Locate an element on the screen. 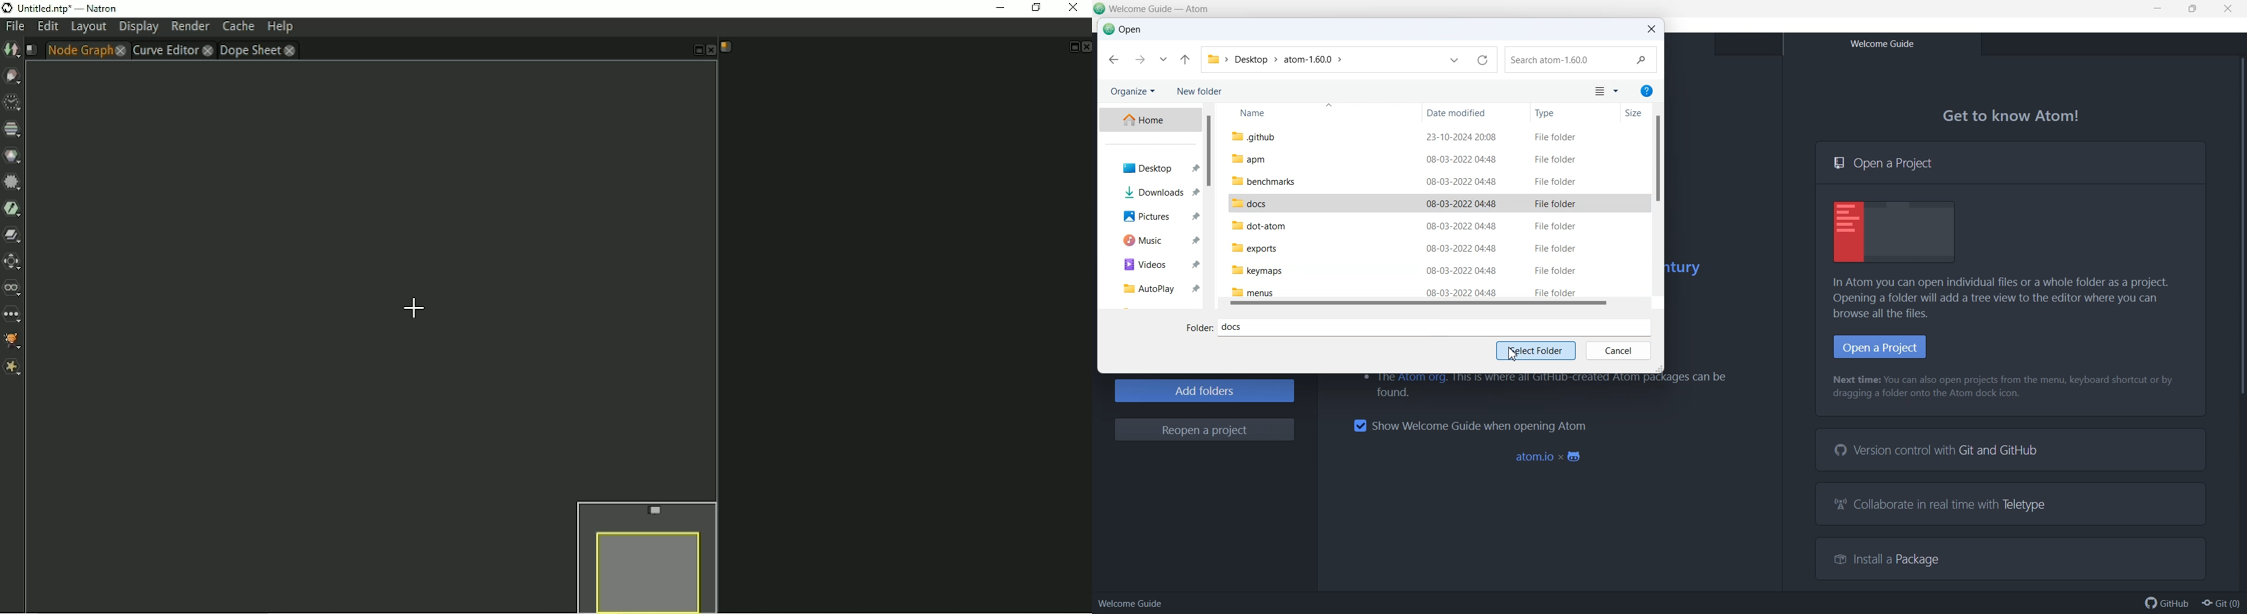 The image size is (2268, 616). docs is located at coordinates (1250, 204).